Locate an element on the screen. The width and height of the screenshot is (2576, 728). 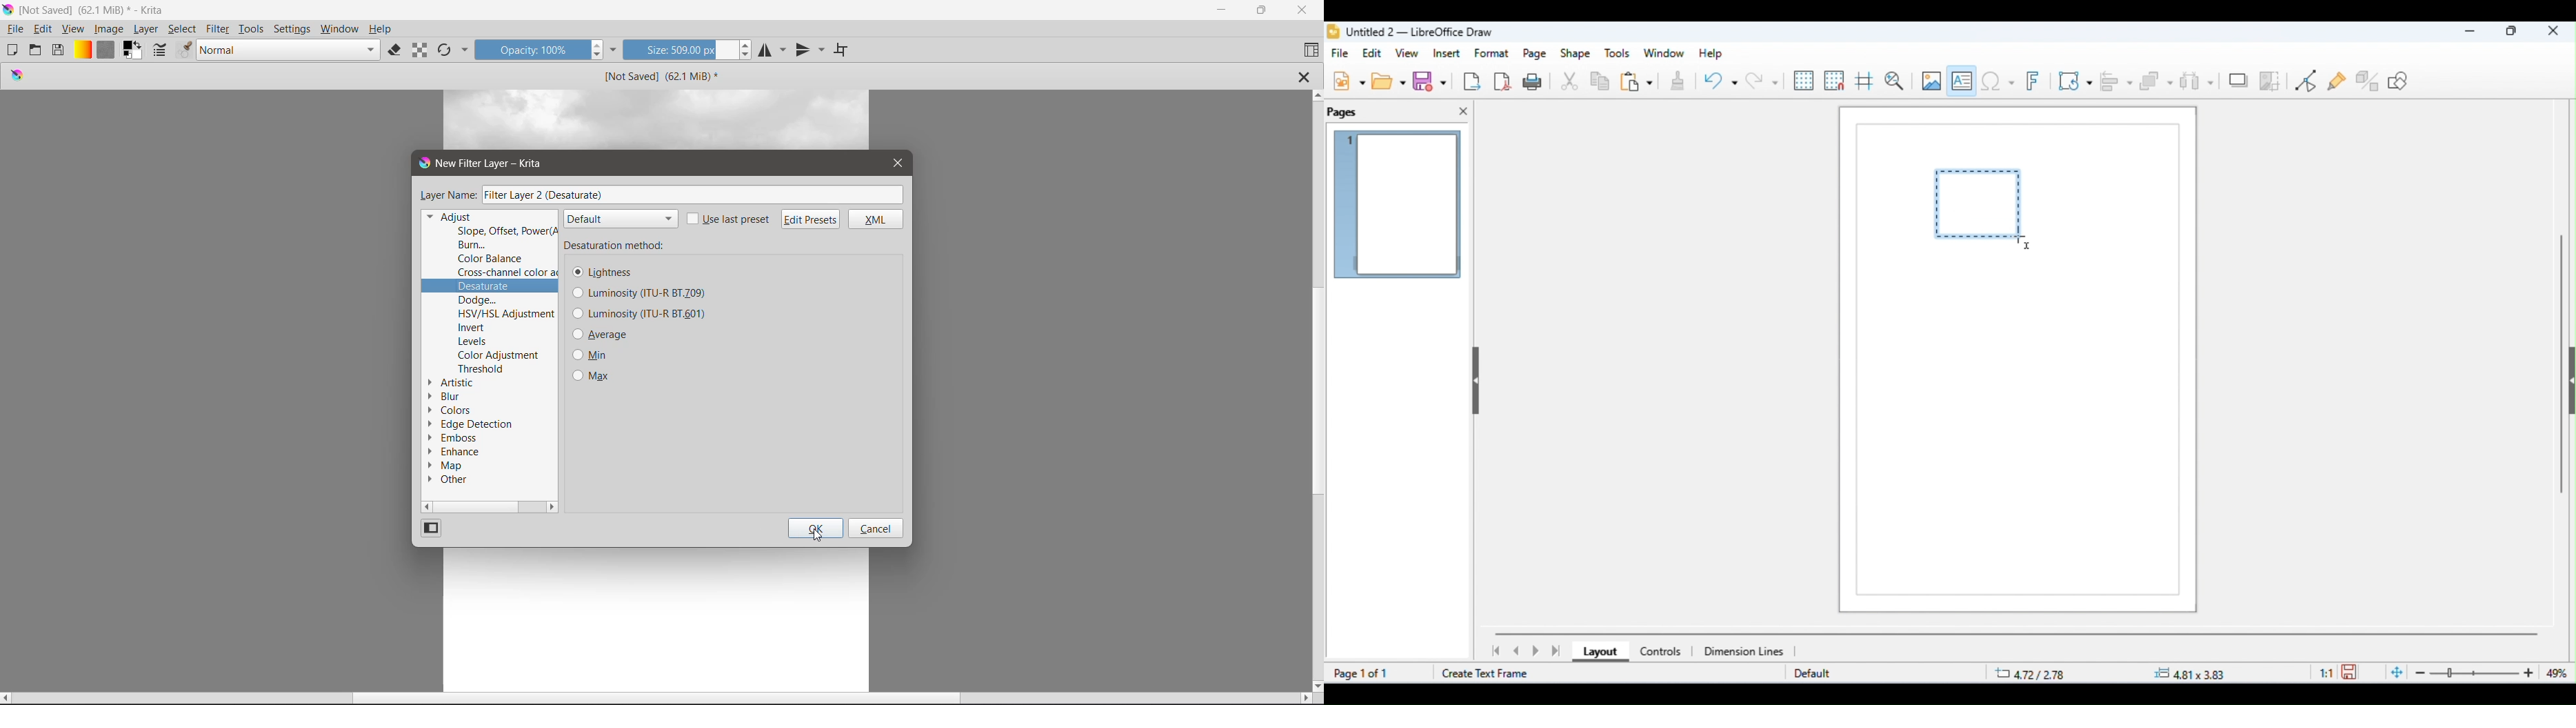
undo is located at coordinates (1721, 83).